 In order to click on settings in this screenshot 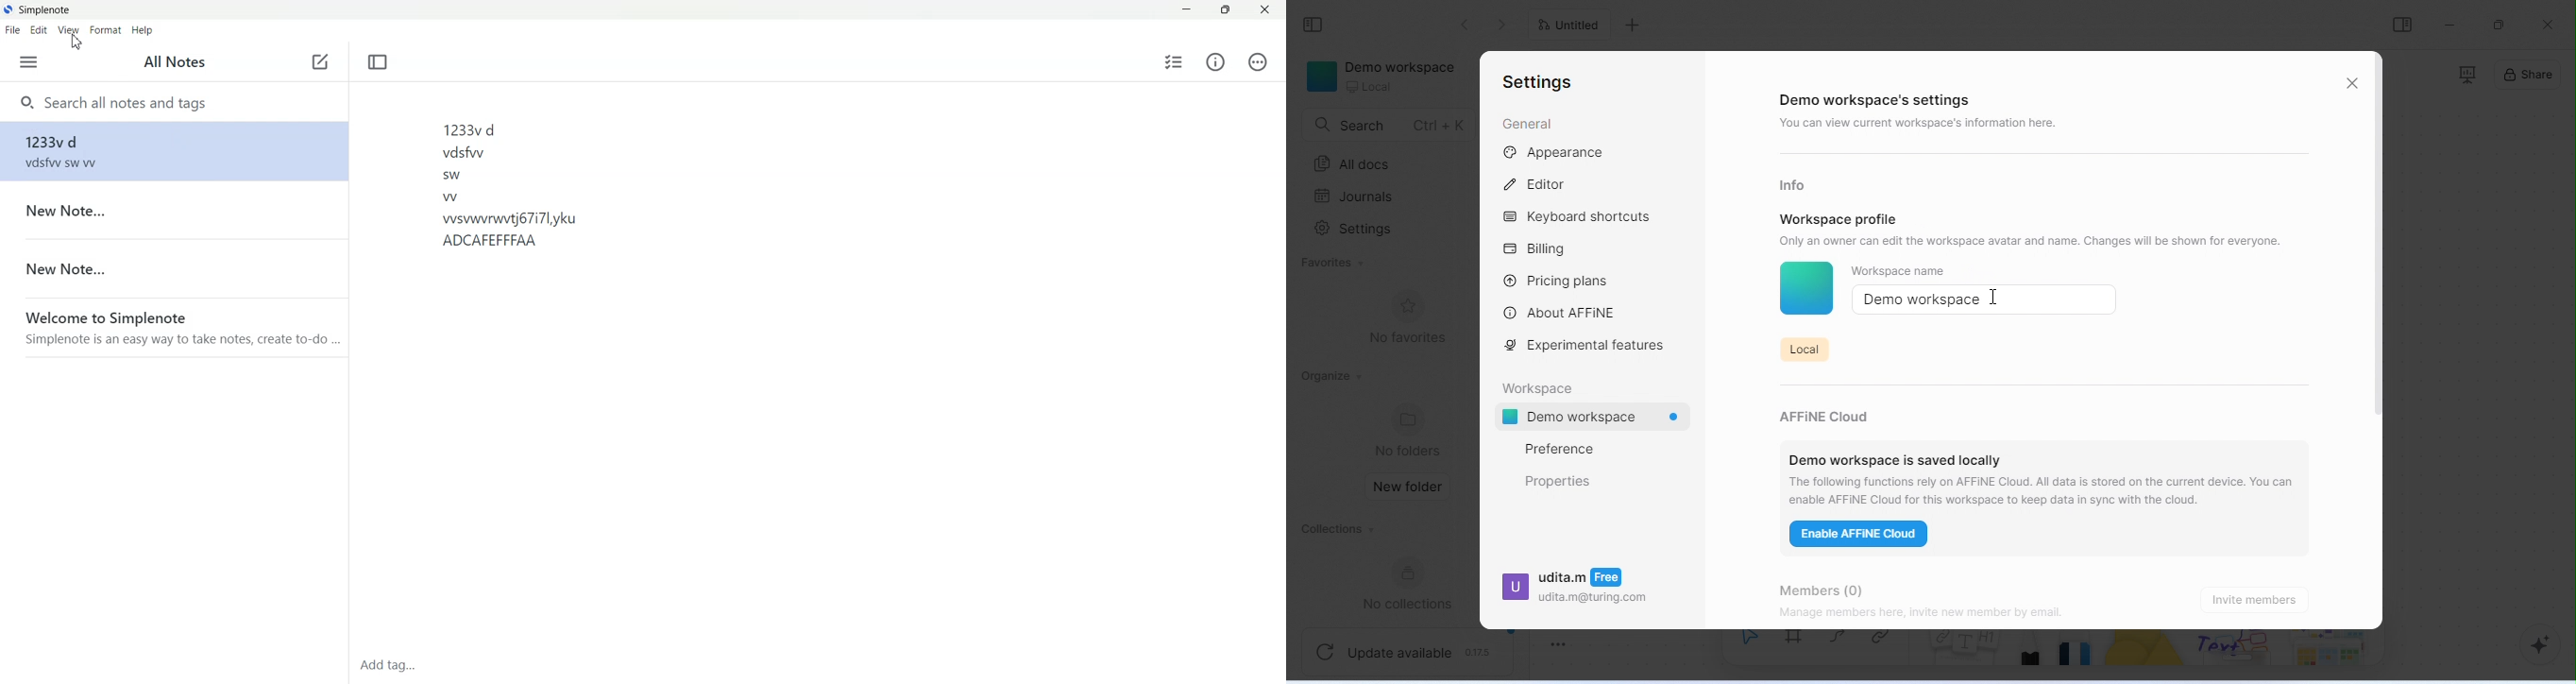, I will do `click(1357, 231)`.